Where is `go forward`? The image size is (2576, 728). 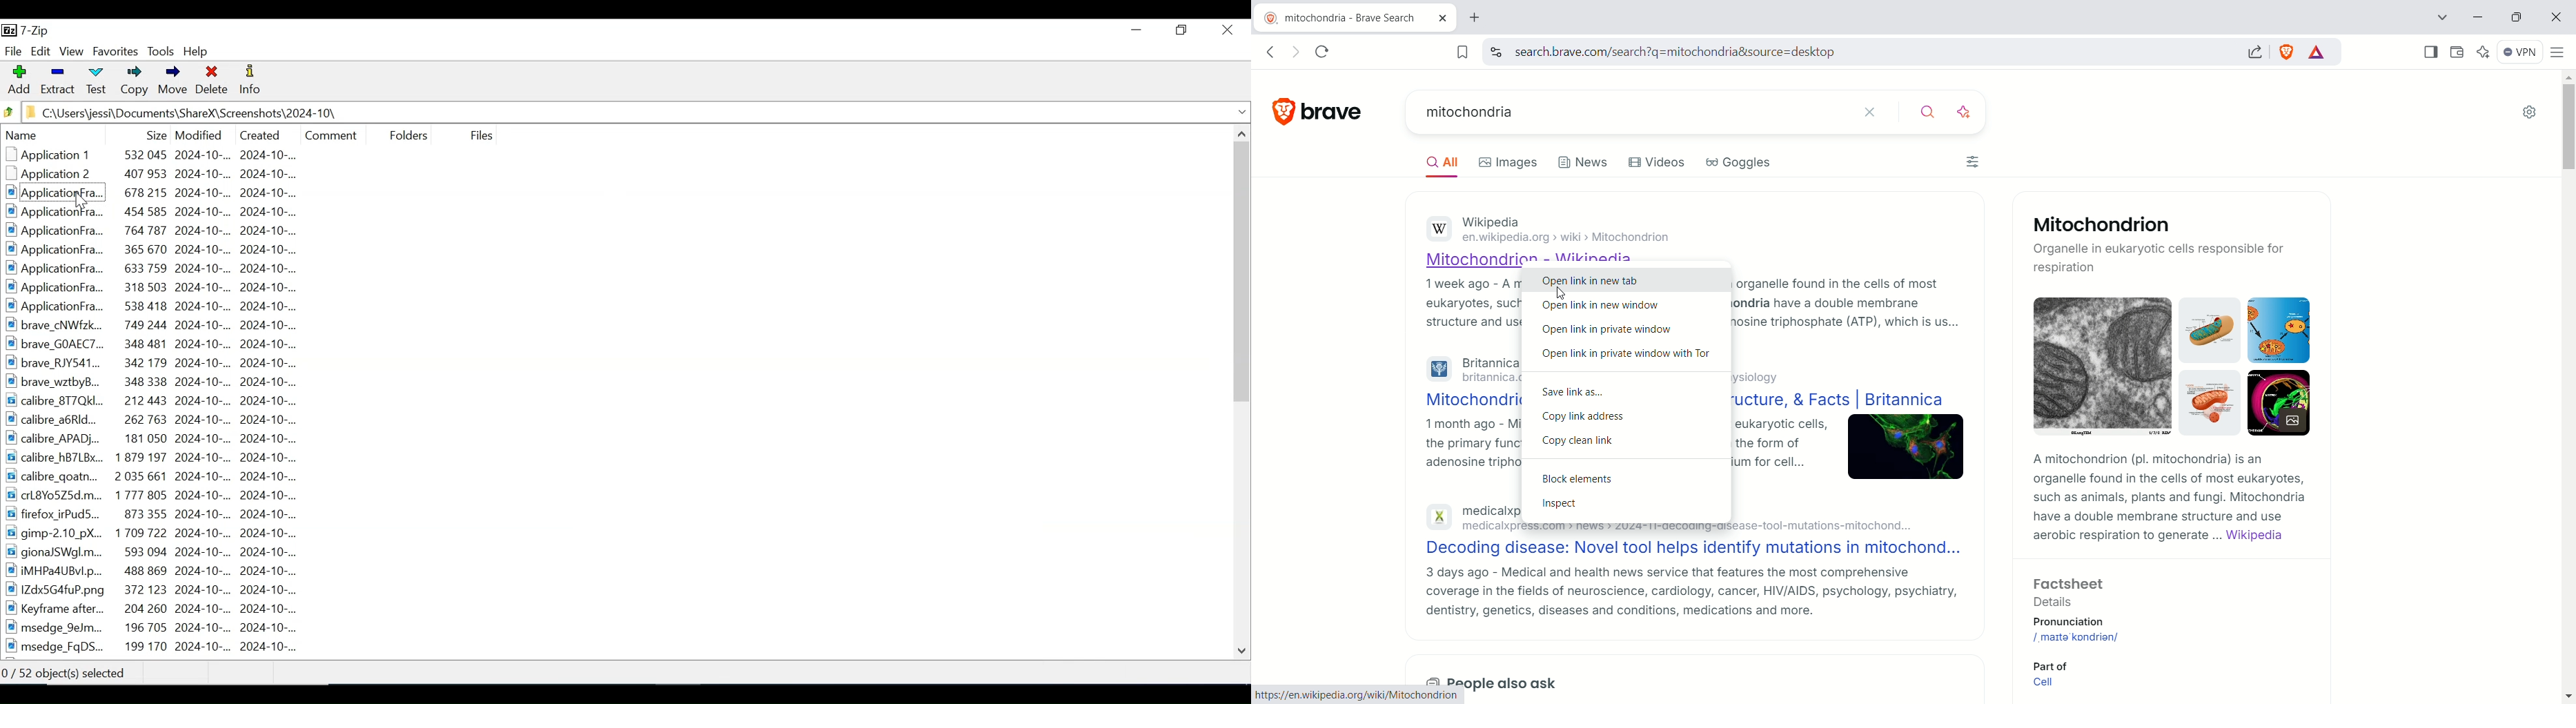
go forward is located at coordinates (1295, 49).